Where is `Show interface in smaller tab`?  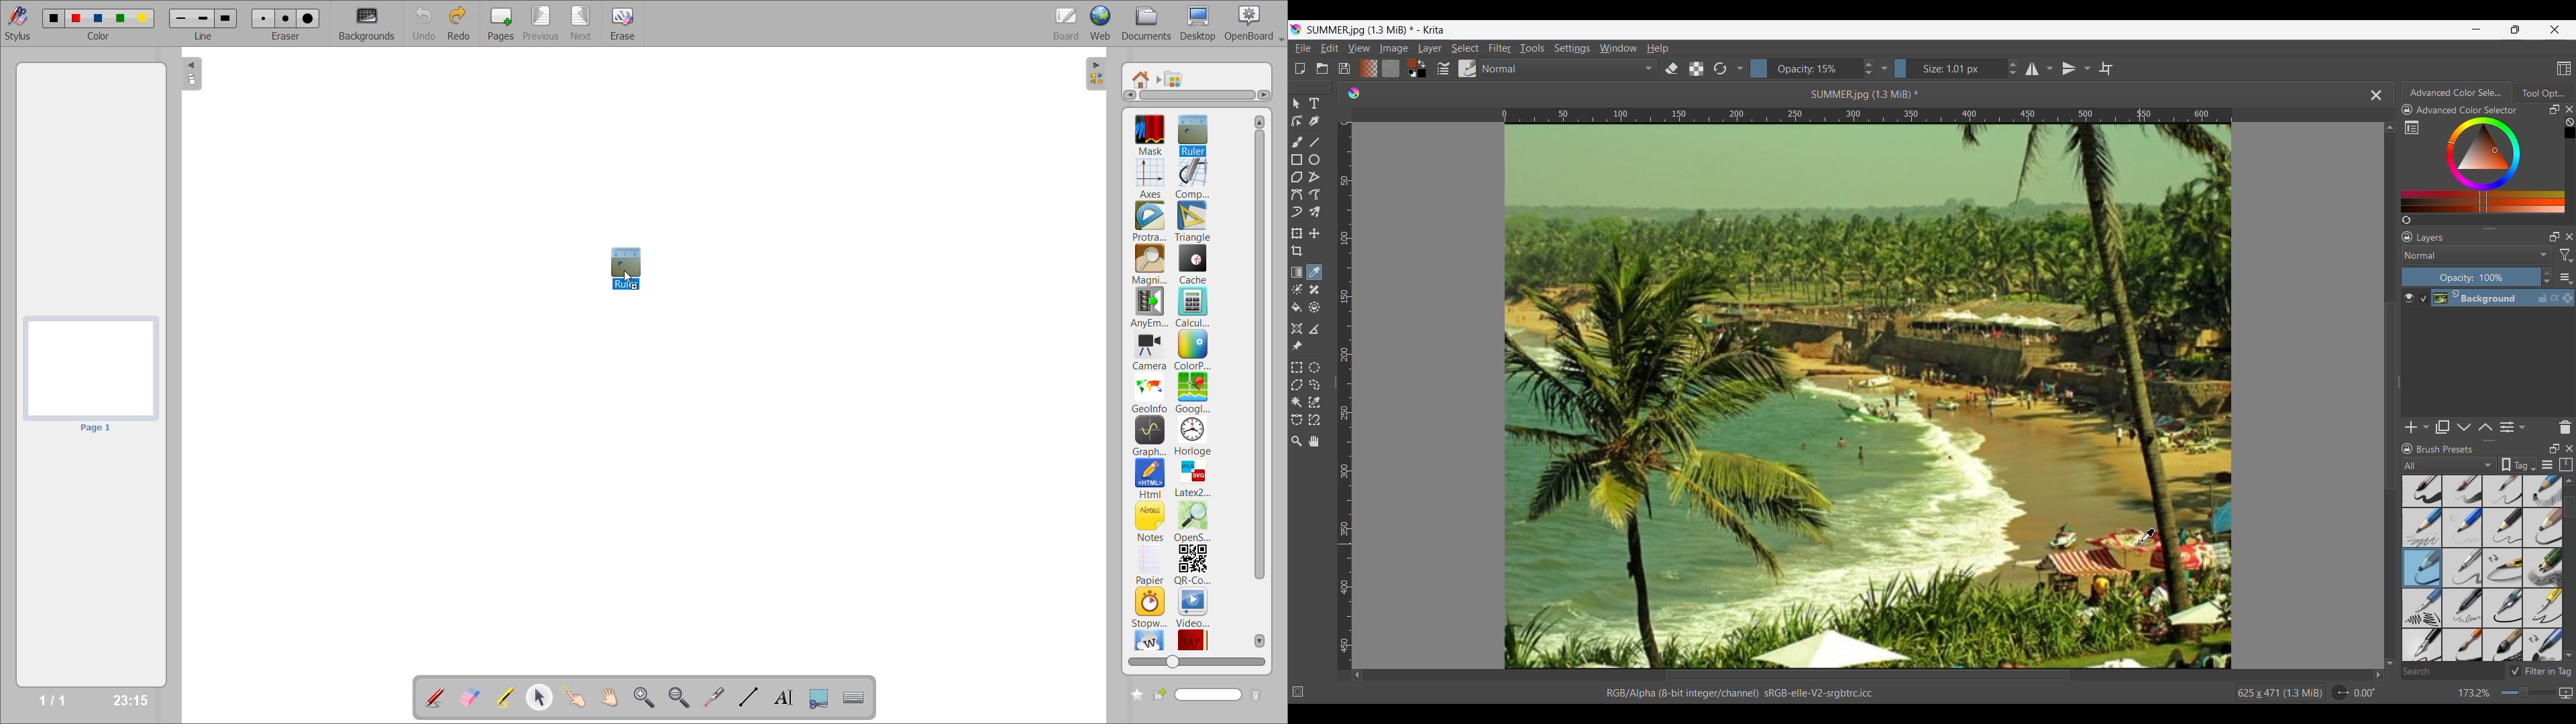 Show interface in smaller tab is located at coordinates (2516, 29).